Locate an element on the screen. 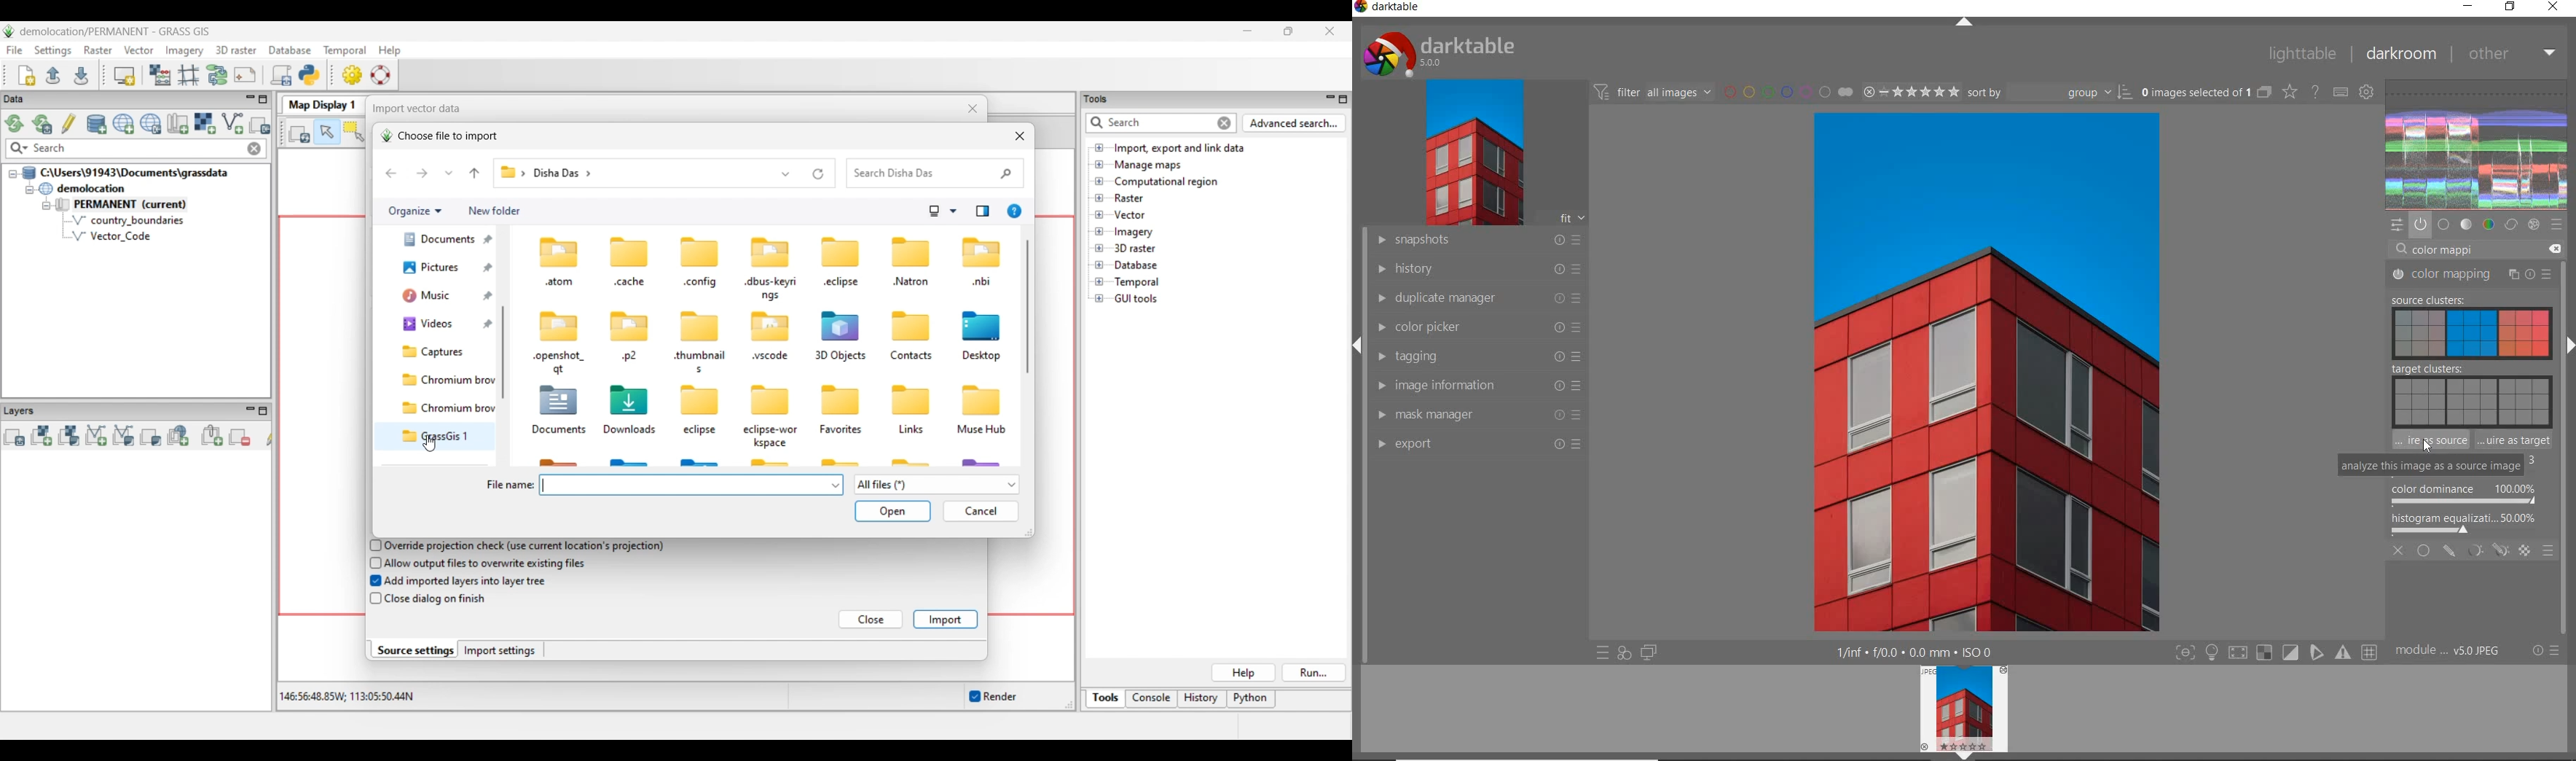  export is located at coordinates (1478, 445).